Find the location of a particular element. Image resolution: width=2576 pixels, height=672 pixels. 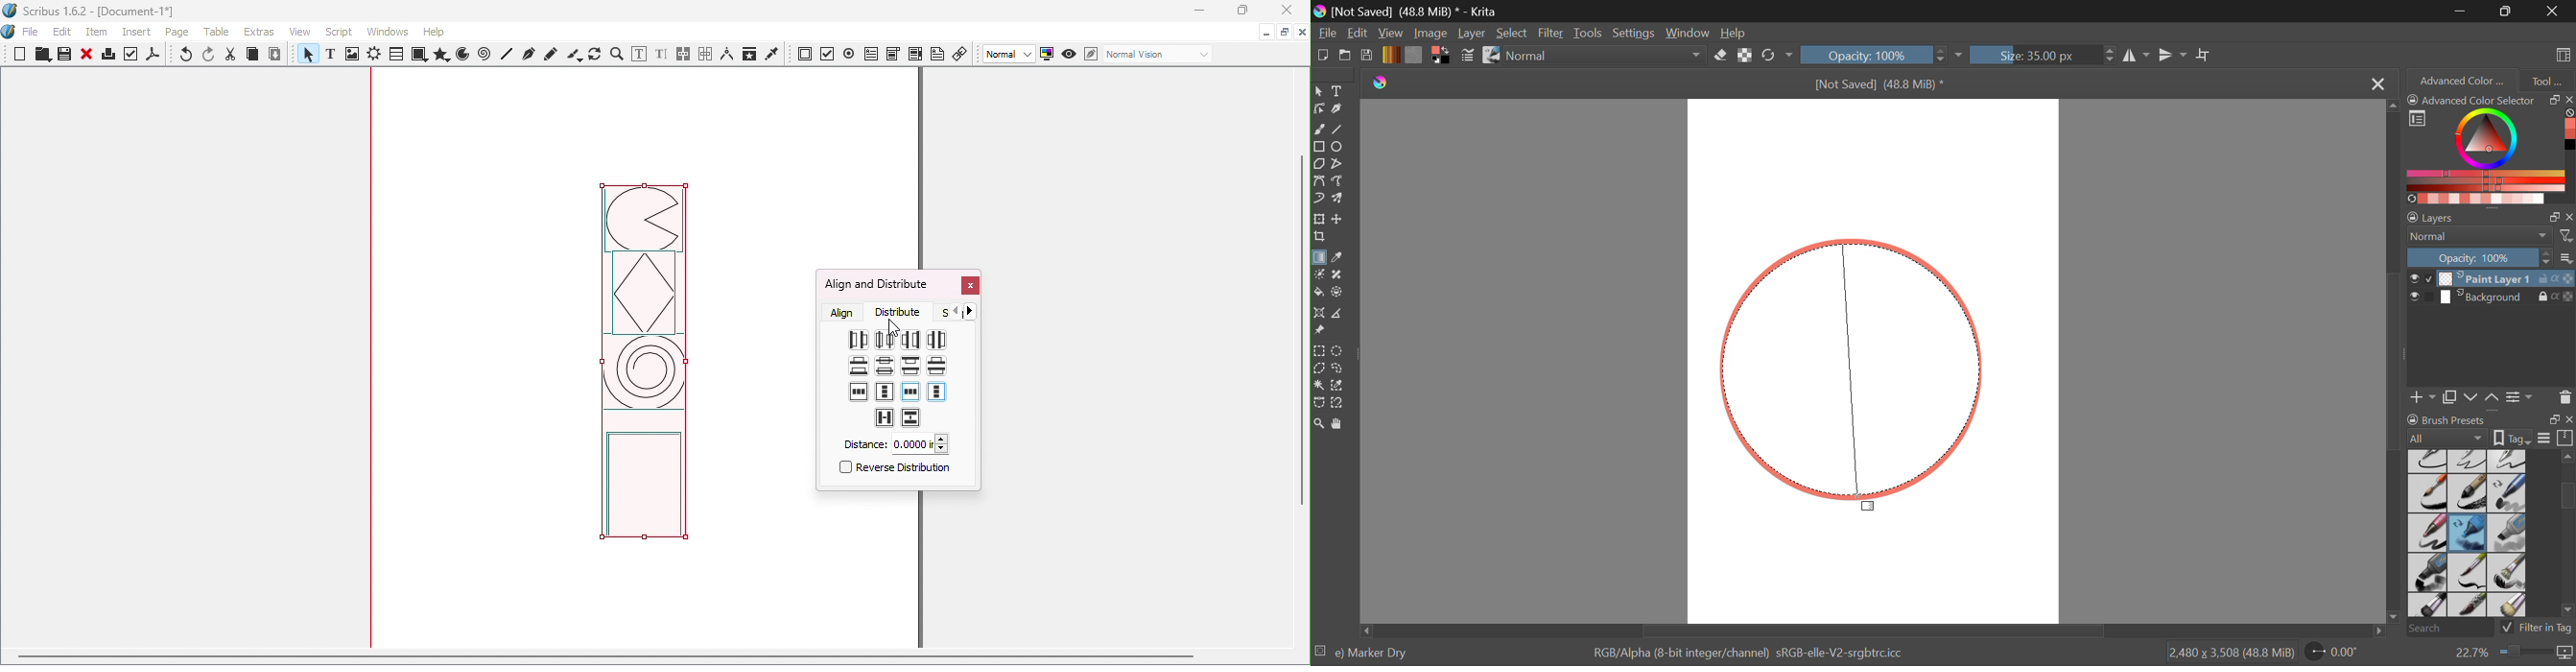

Polyline Tool is located at coordinates (1339, 164).